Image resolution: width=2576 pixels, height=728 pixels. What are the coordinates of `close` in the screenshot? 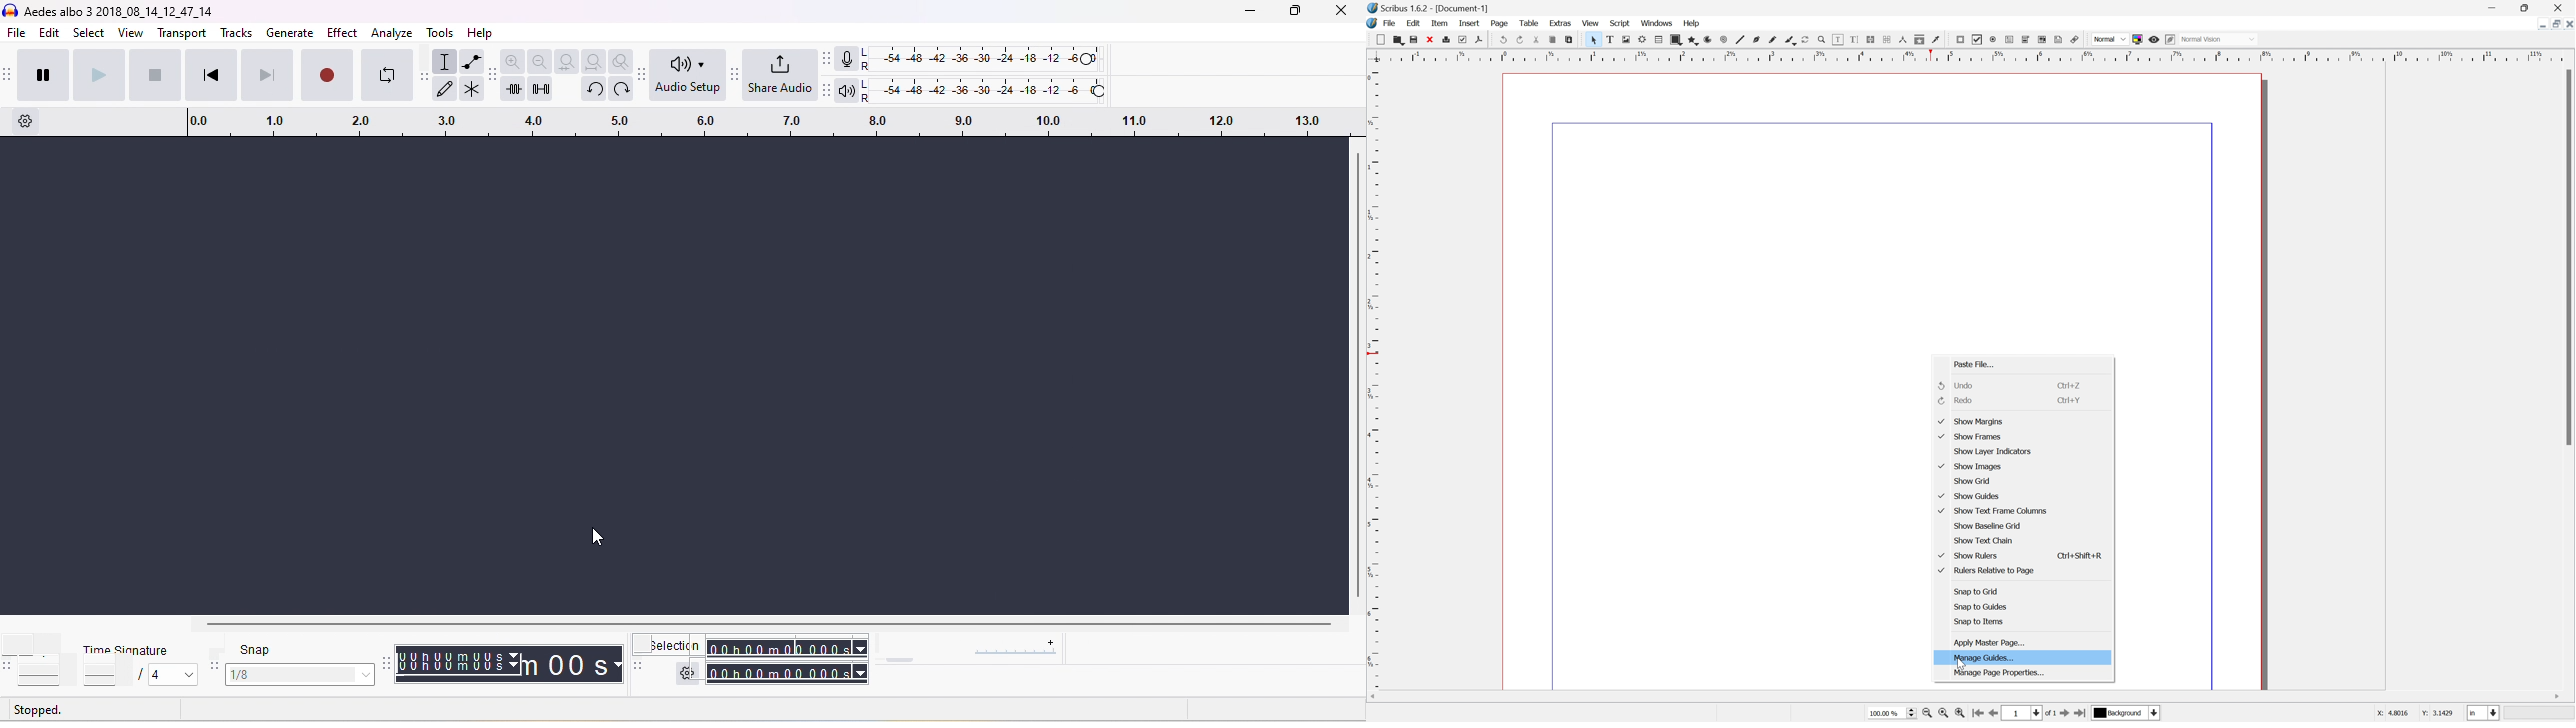 It's located at (1340, 12).